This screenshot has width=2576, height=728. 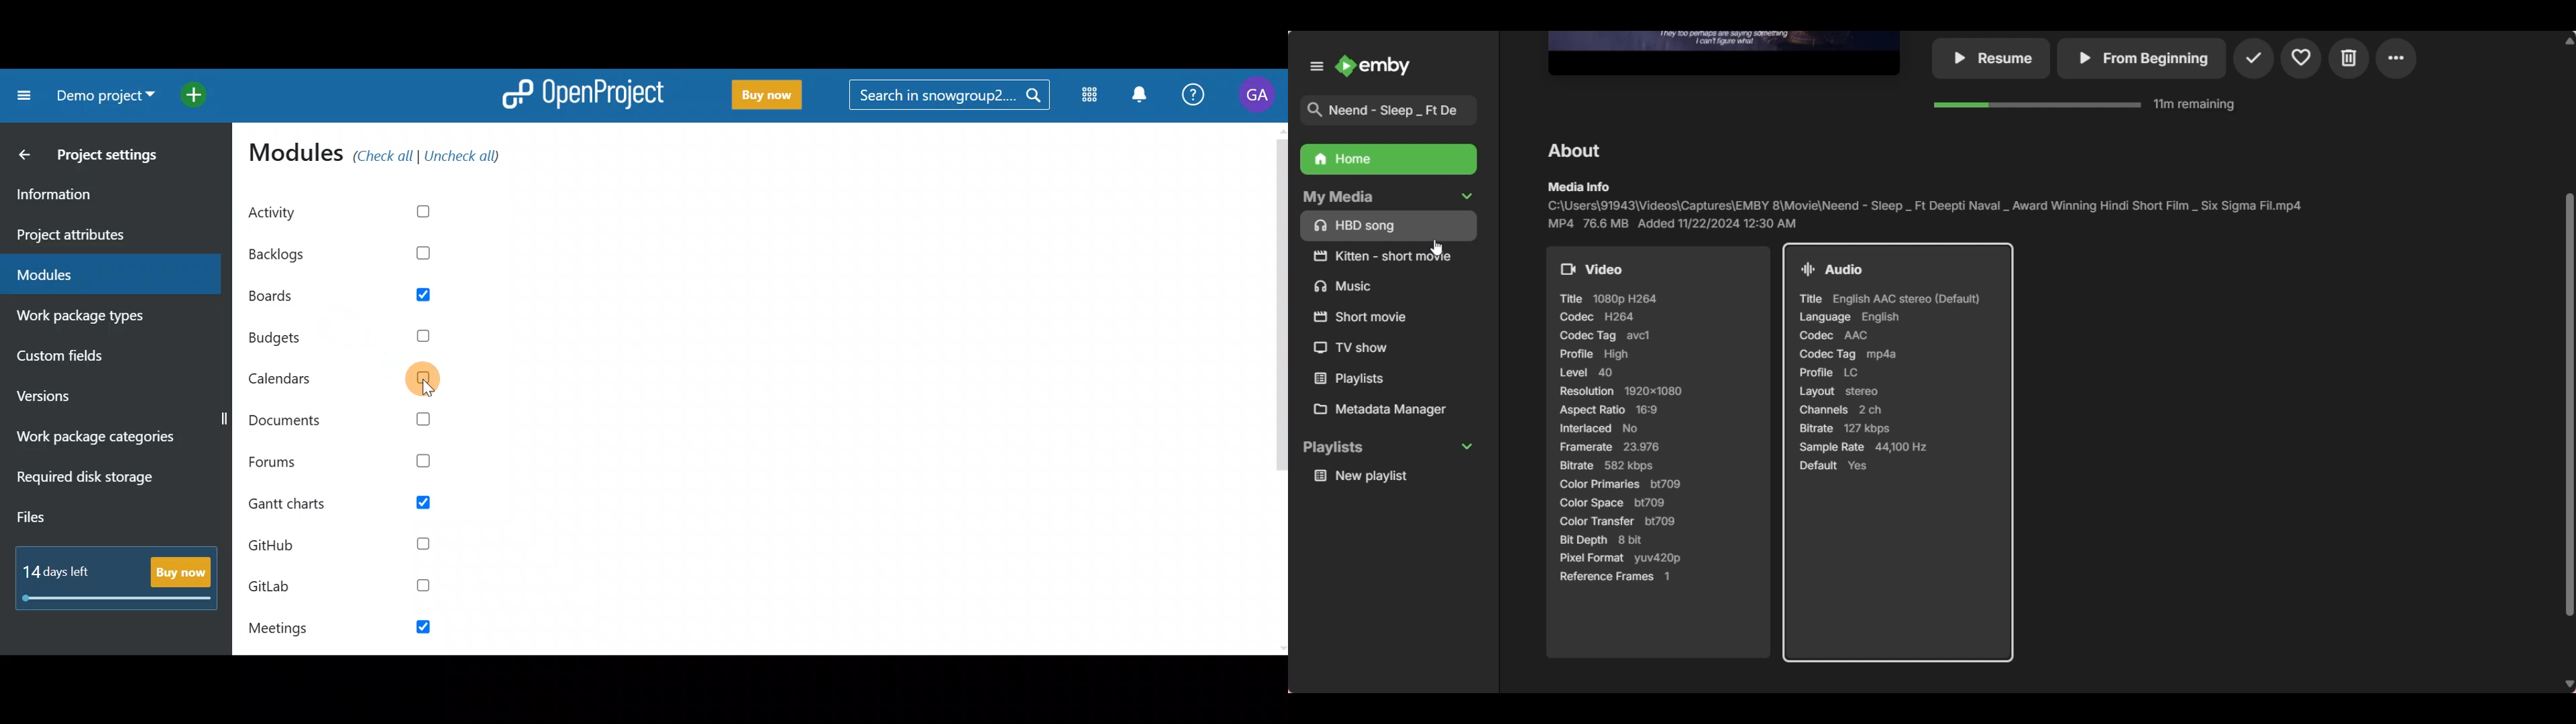 What do you see at coordinates (333, 630) in the screenshot?
I see `Meetings` at bounding box center [333, 630].